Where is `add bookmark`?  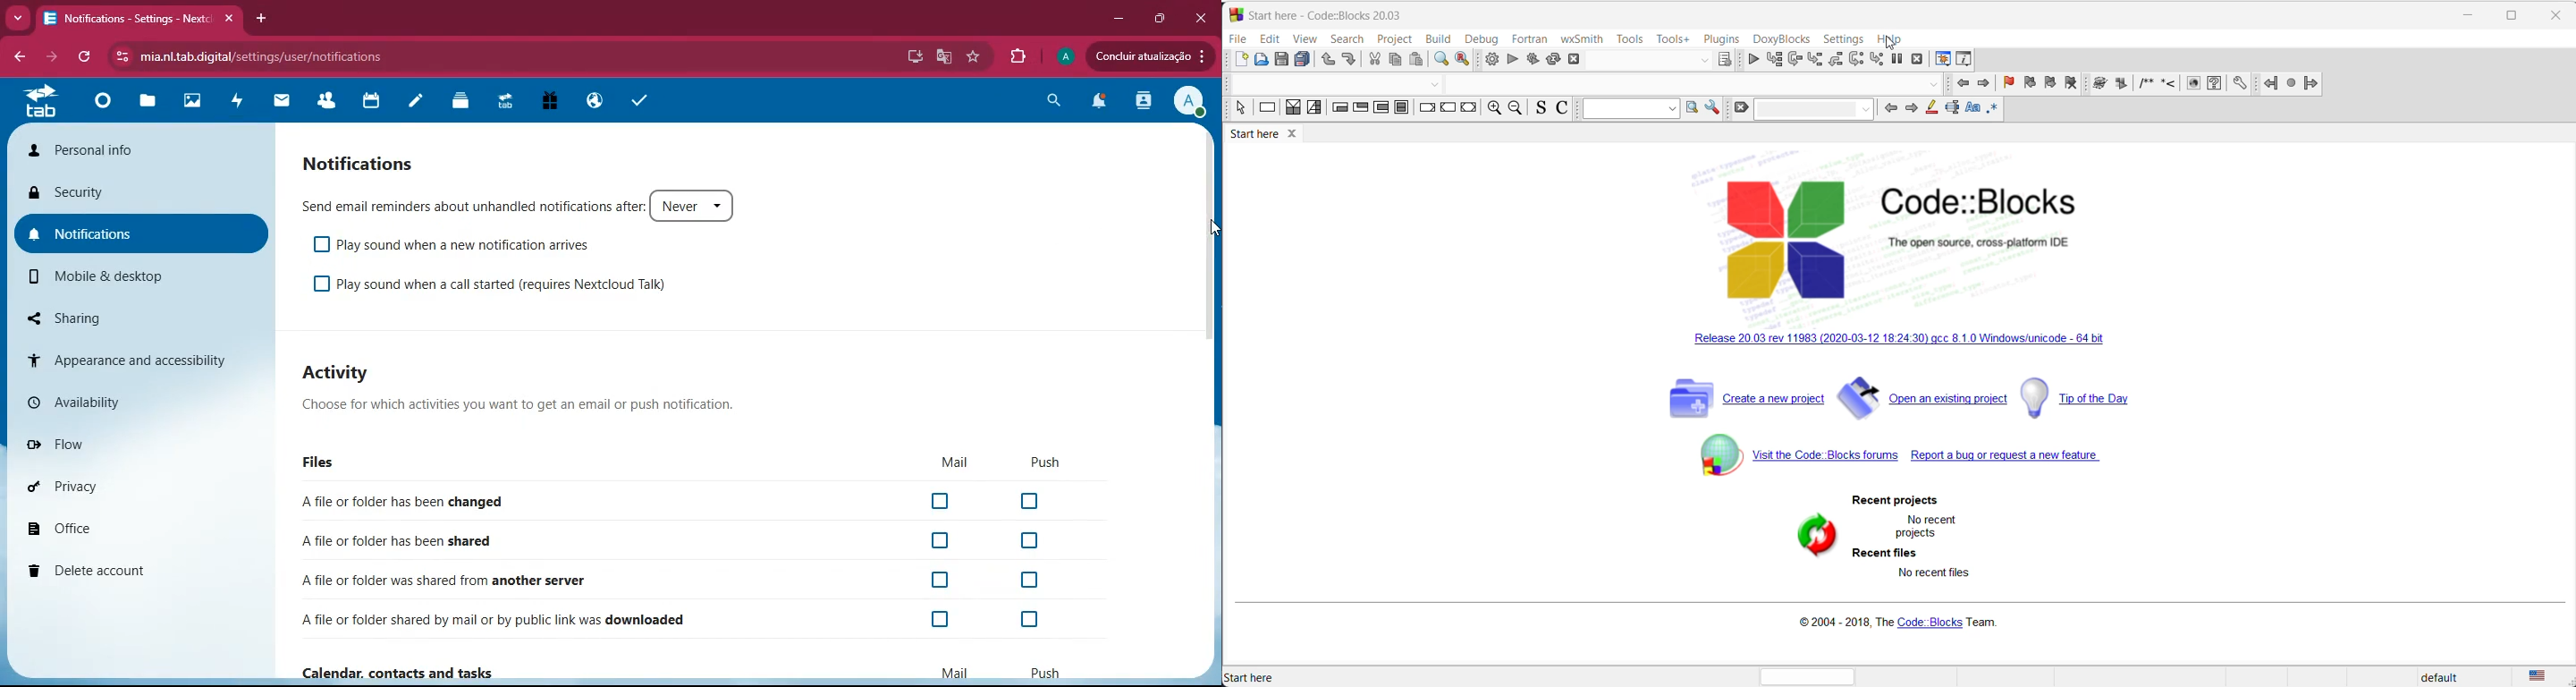 add bookmark is located at coordinates (2010, 84).